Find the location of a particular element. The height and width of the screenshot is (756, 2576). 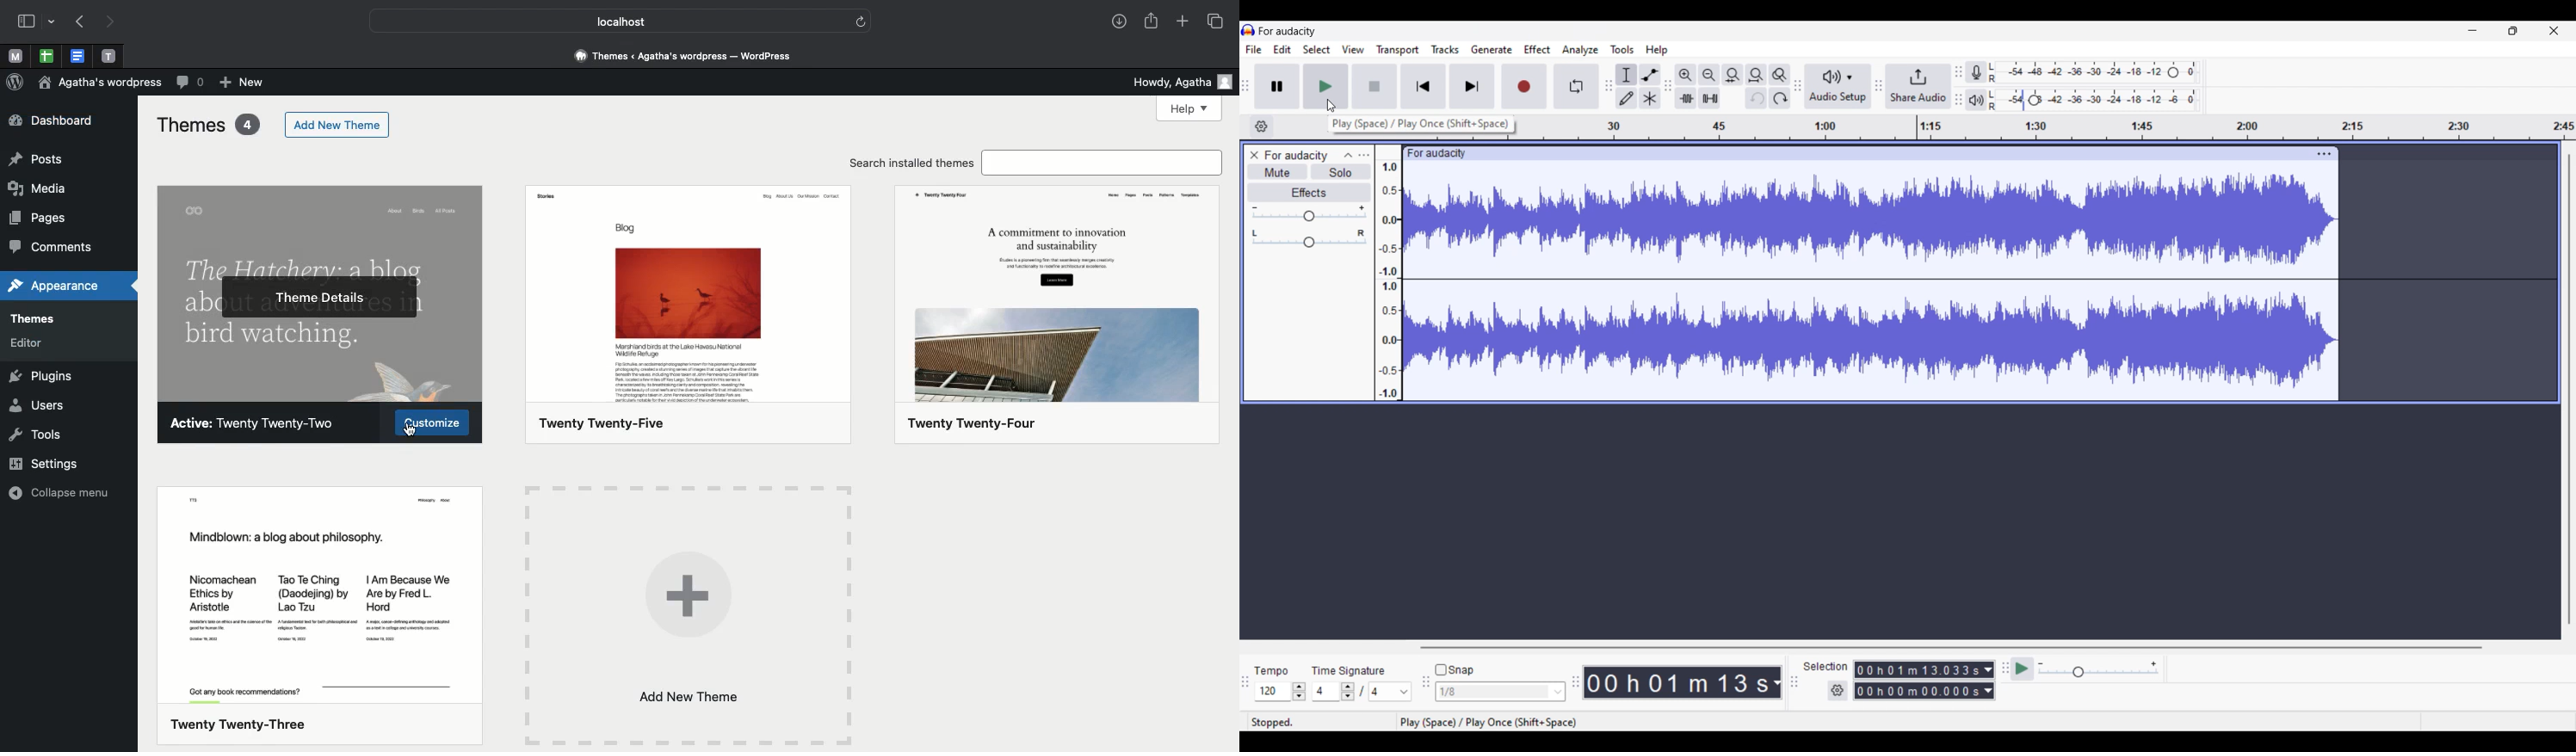

Collapse menu is located at coordinates (59, 492).